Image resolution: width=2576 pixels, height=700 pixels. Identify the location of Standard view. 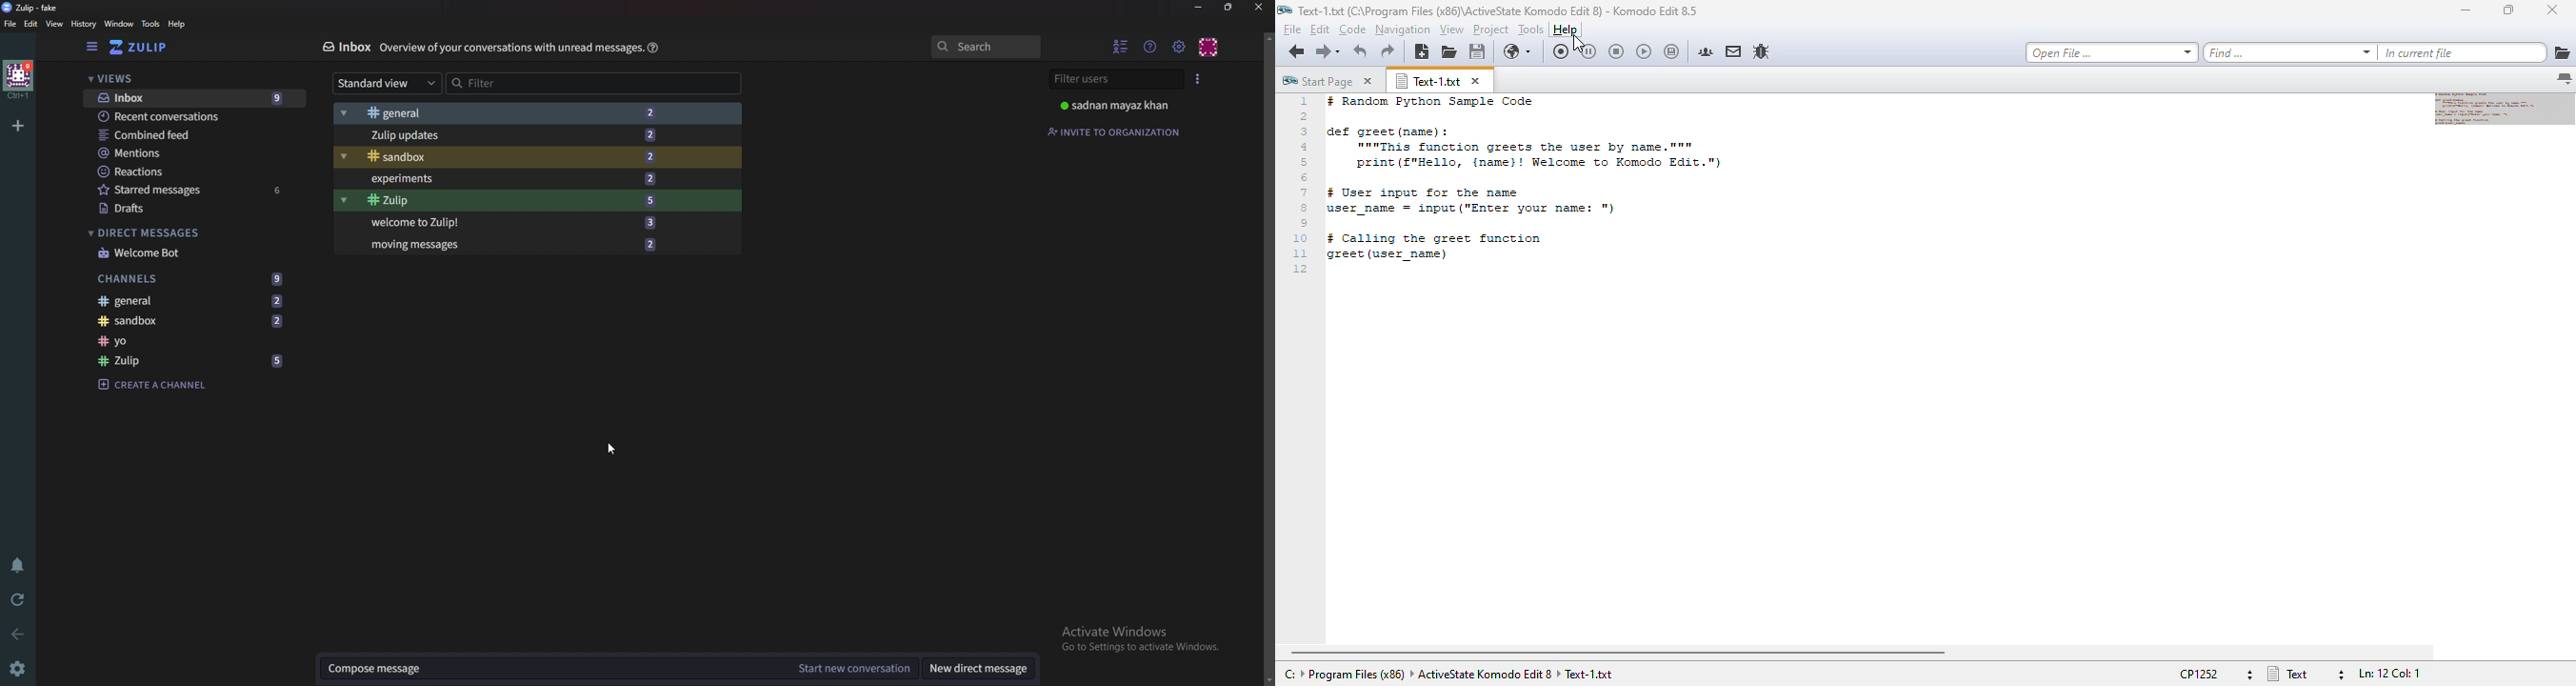
(383, 86).